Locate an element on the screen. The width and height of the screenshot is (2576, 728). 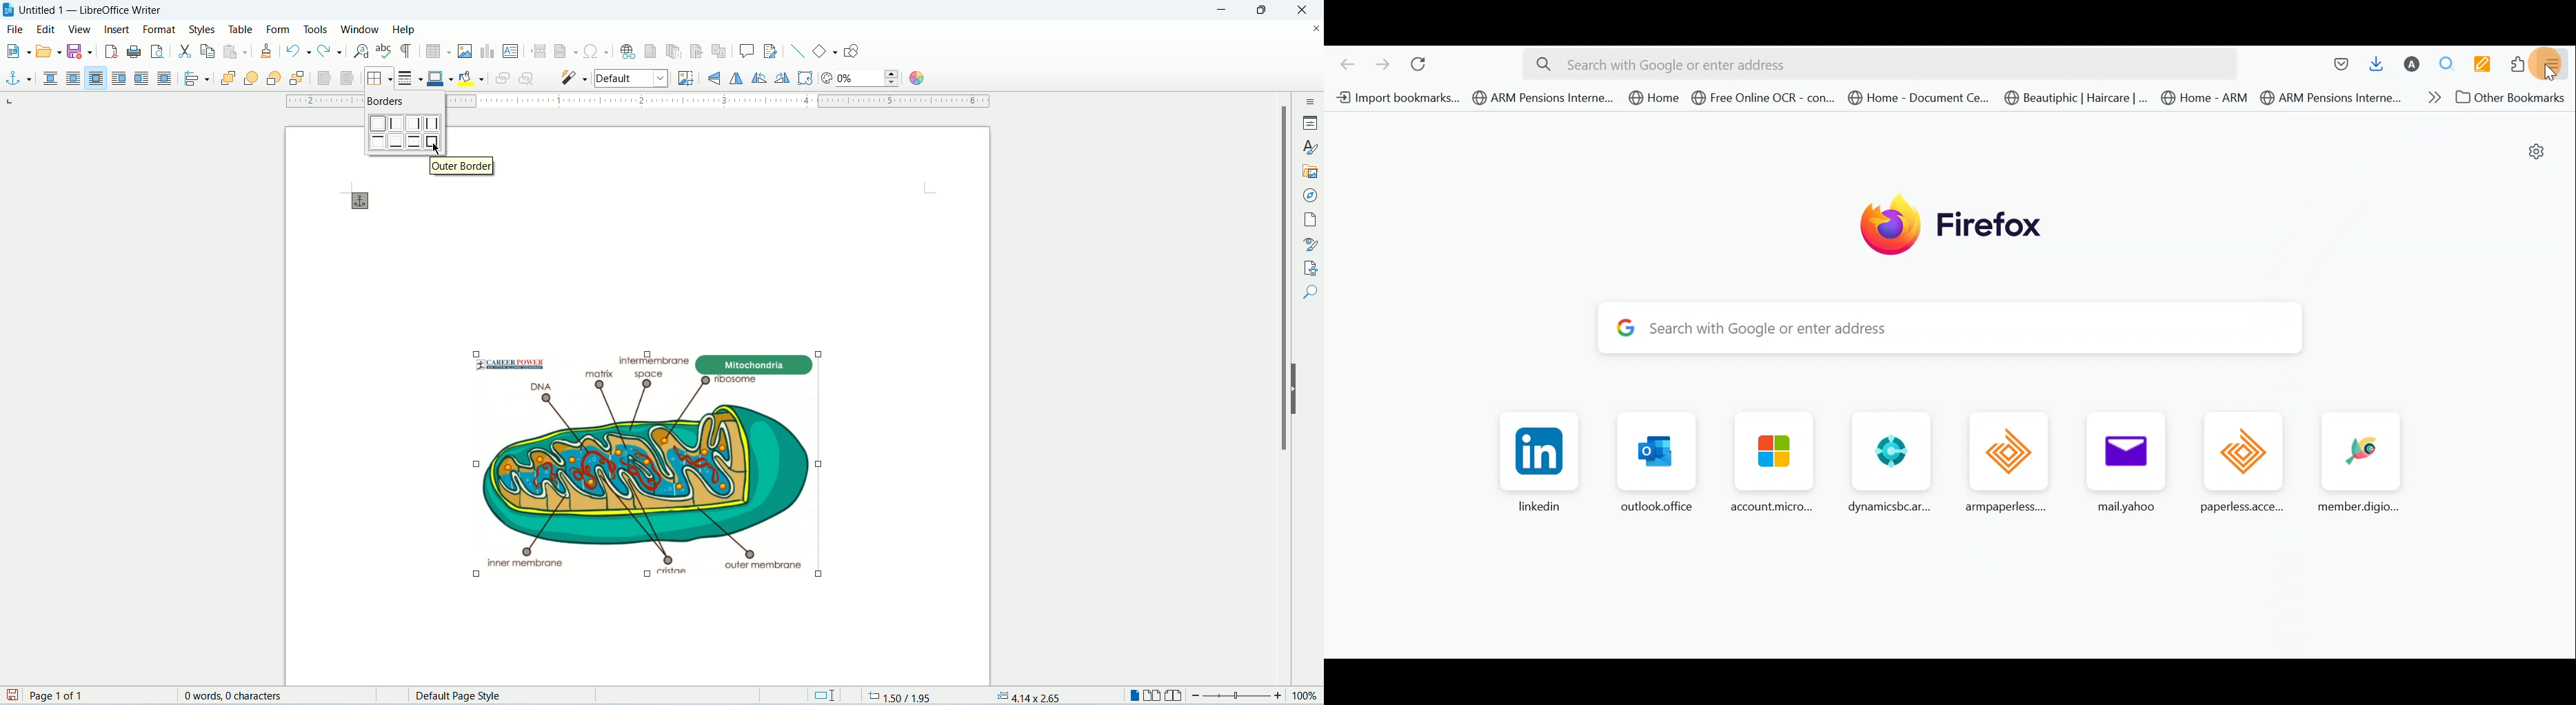
] Other Bookmarks is located at coordinates (2507, 98).